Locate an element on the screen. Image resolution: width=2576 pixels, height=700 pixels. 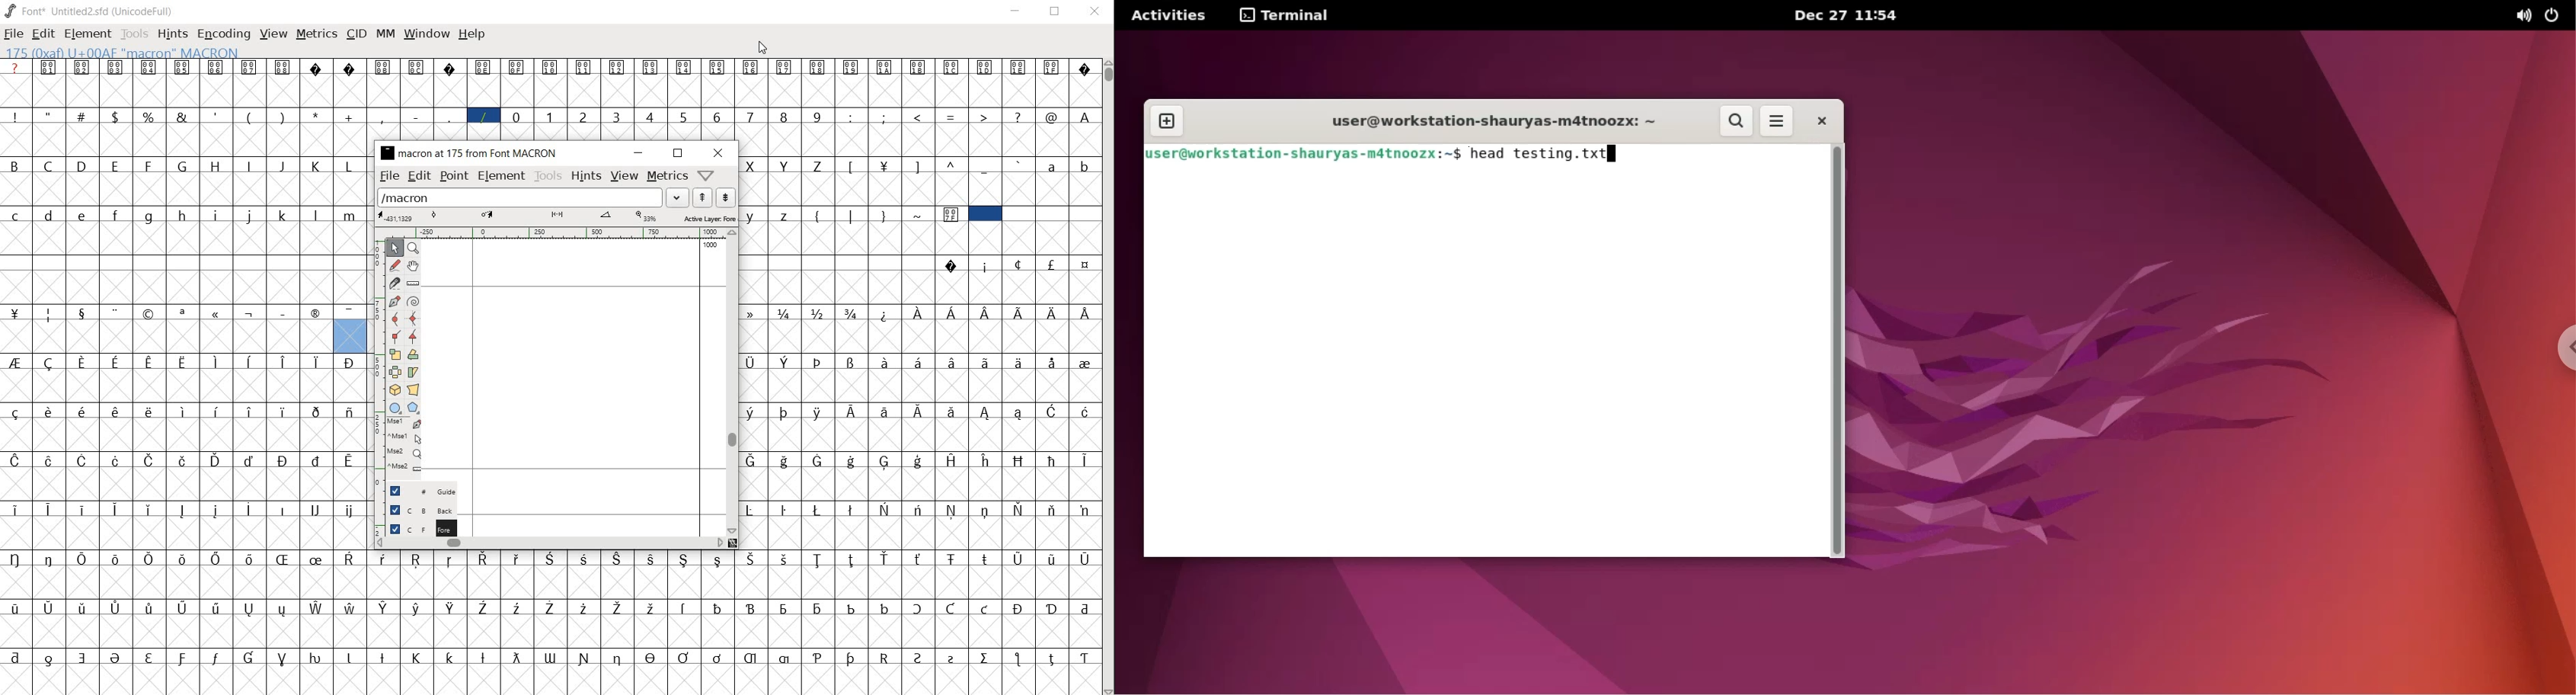
terminal title: user@workstation-shauryas-m4tnoozx:~$  is located at coordinates (1487, 120).